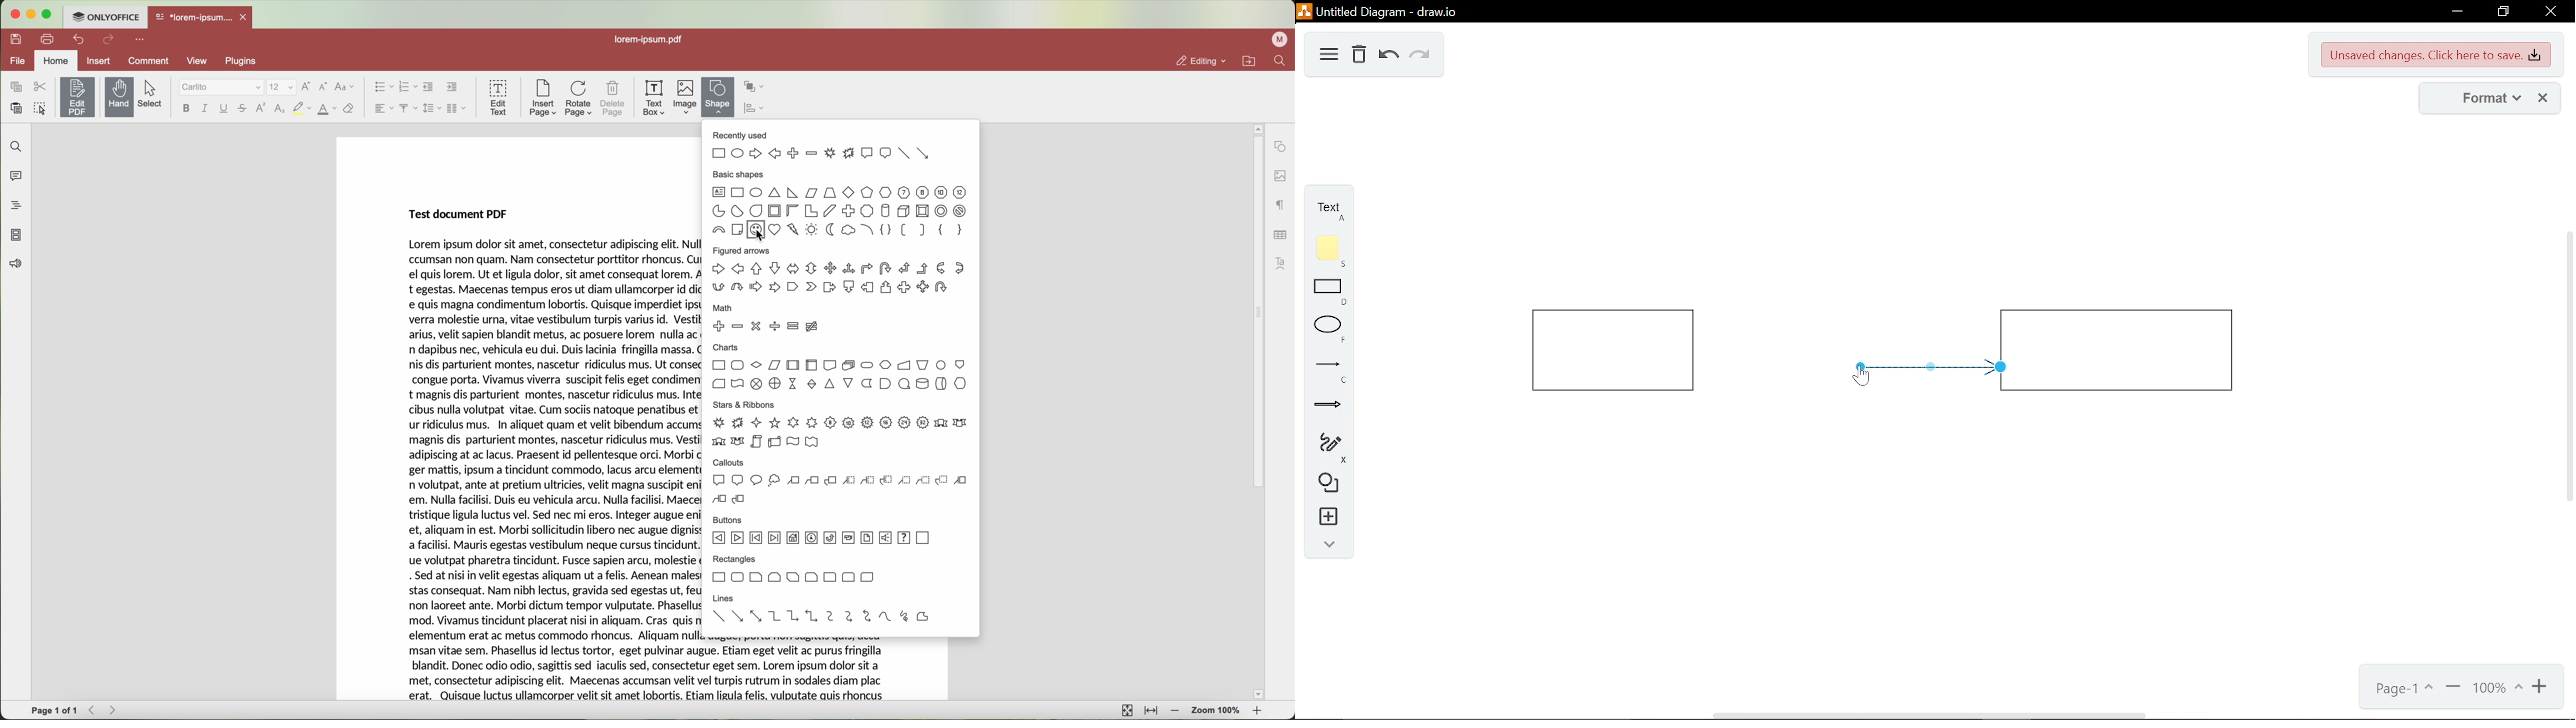 The width and height of the screenshot is (2576, 728). Describe the element at coordinates (1325, 330) in the screenshot. I see `ellipse` at that location.